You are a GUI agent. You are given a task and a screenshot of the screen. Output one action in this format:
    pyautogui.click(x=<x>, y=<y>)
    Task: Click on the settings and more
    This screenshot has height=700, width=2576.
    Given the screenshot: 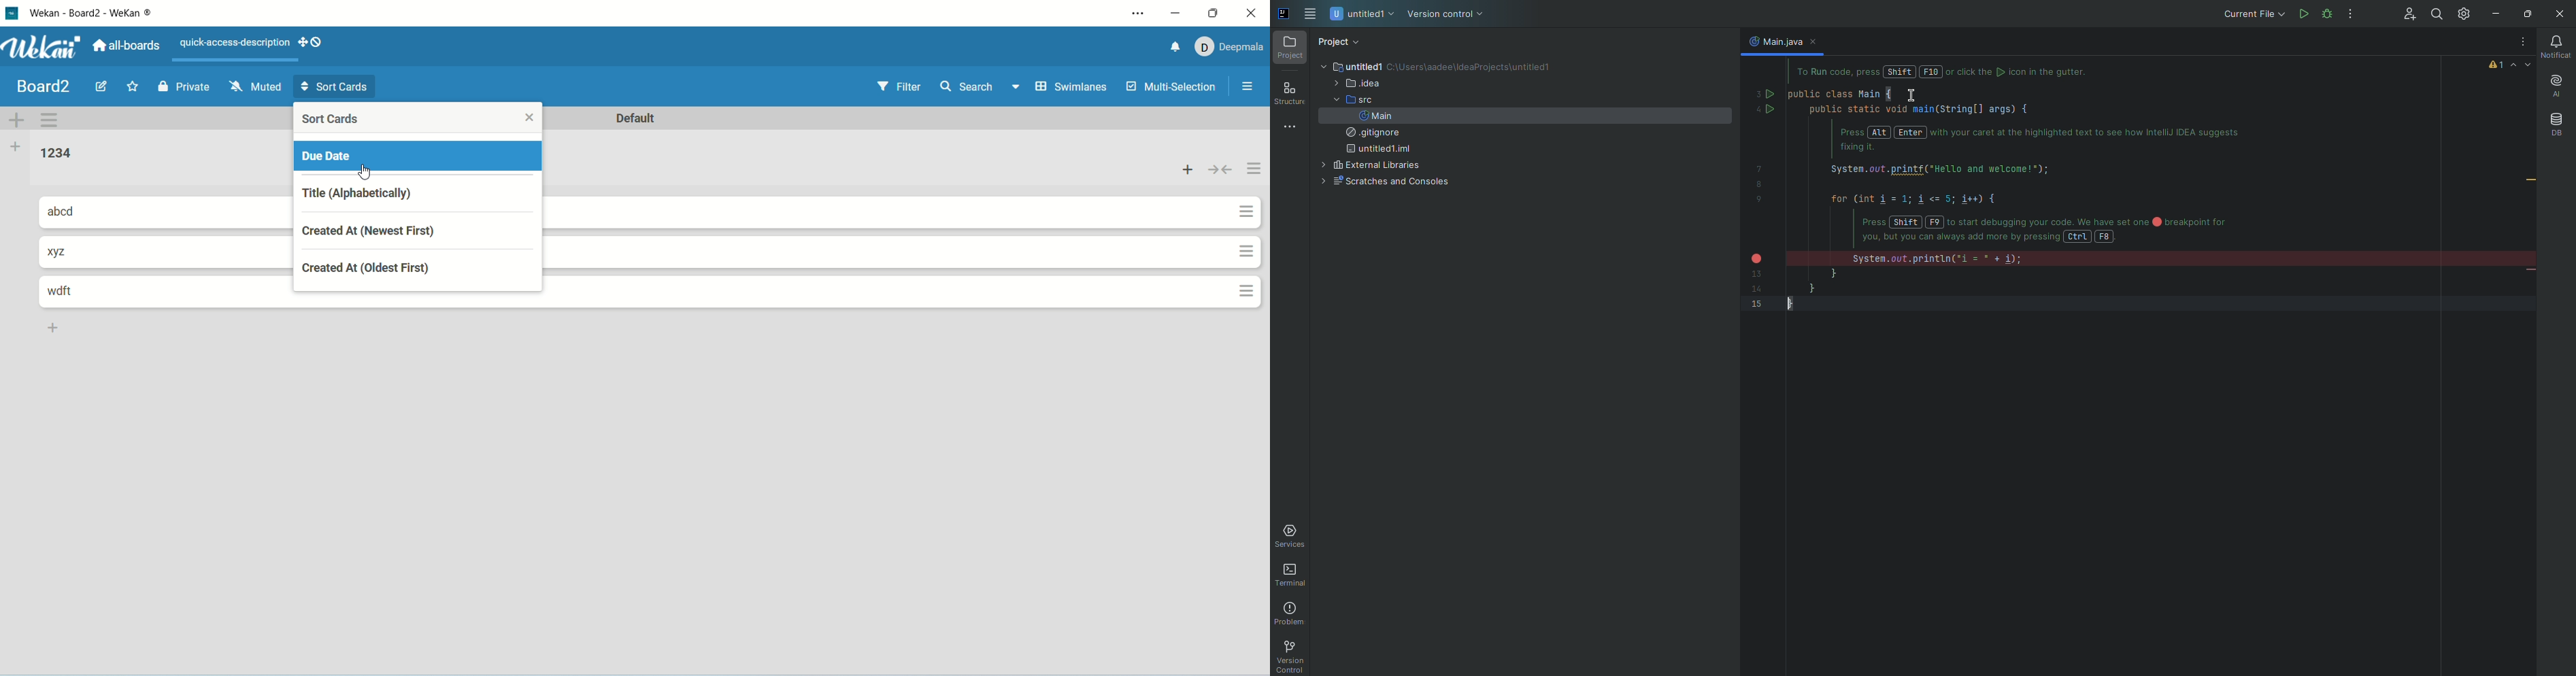 What is the action you would take?
    pyautogui.click(x=1139, y=13)
    